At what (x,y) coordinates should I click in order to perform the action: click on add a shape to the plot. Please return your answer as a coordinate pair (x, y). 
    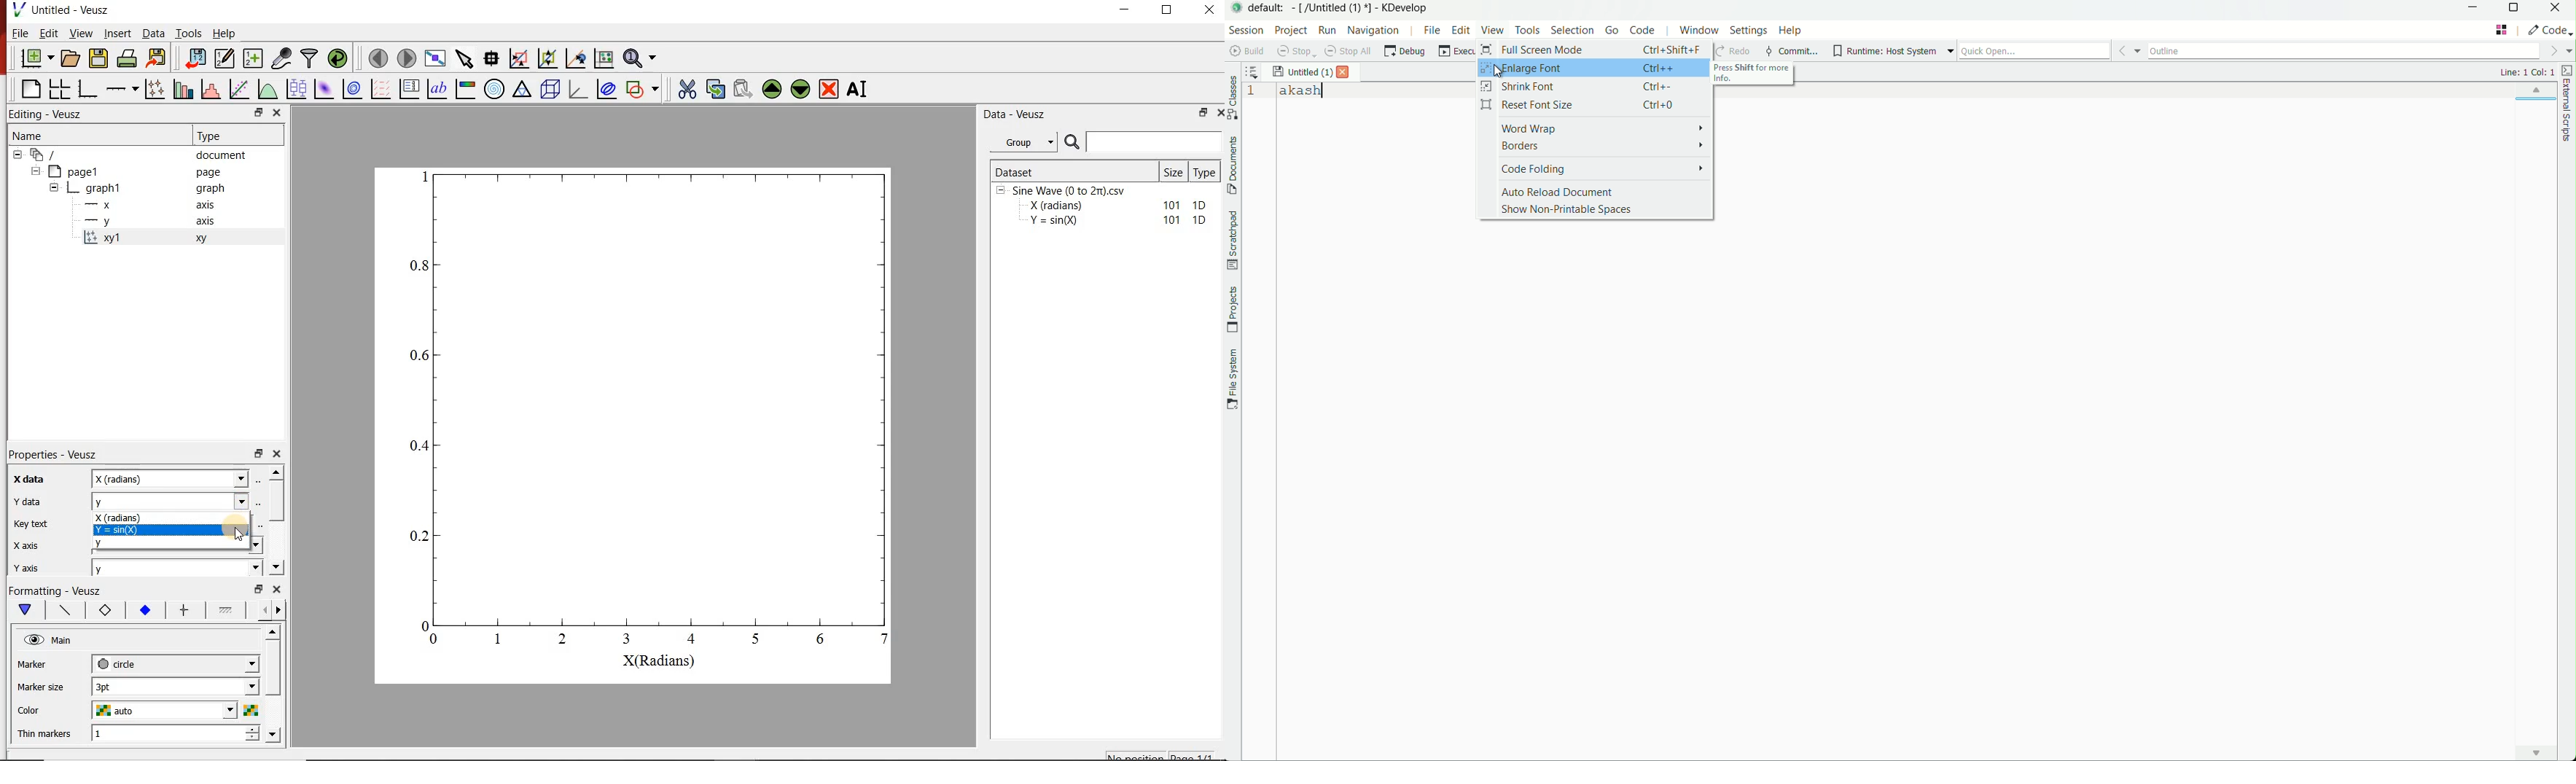
    Looking at the image, I should click on (645, 88).